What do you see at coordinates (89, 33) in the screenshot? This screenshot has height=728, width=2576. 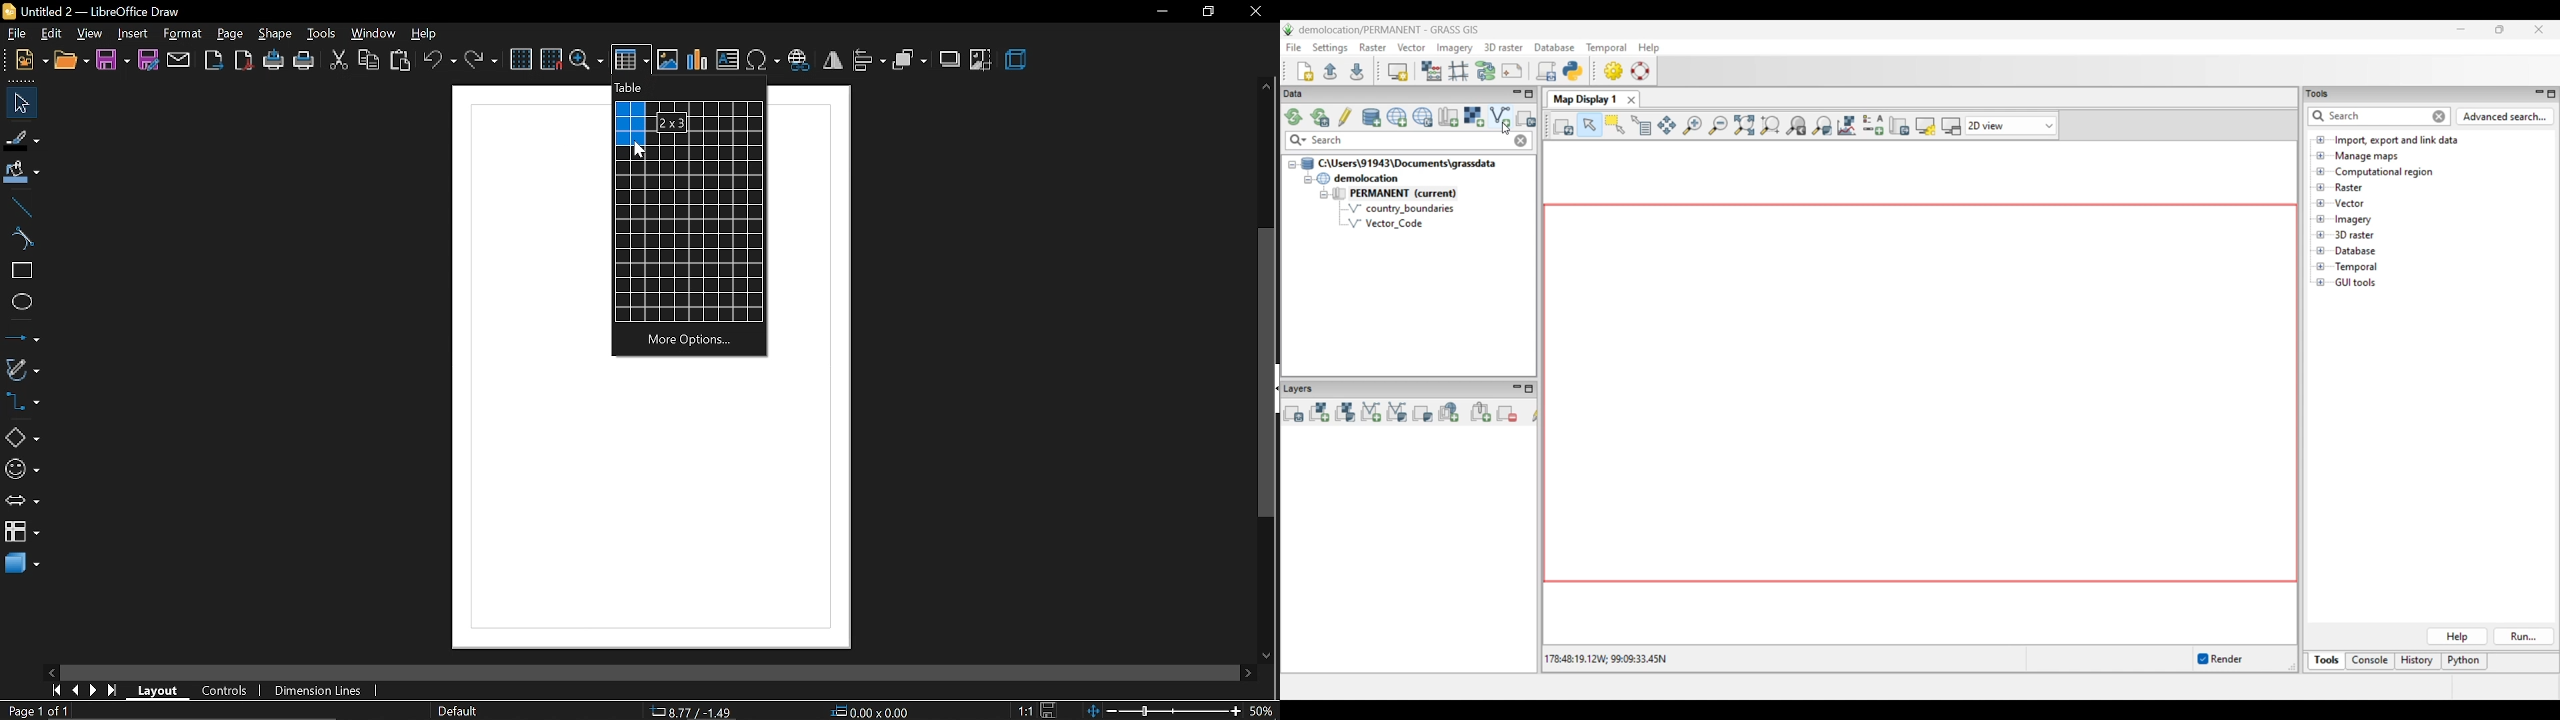 I see `view` at bounding box center [89, 33].